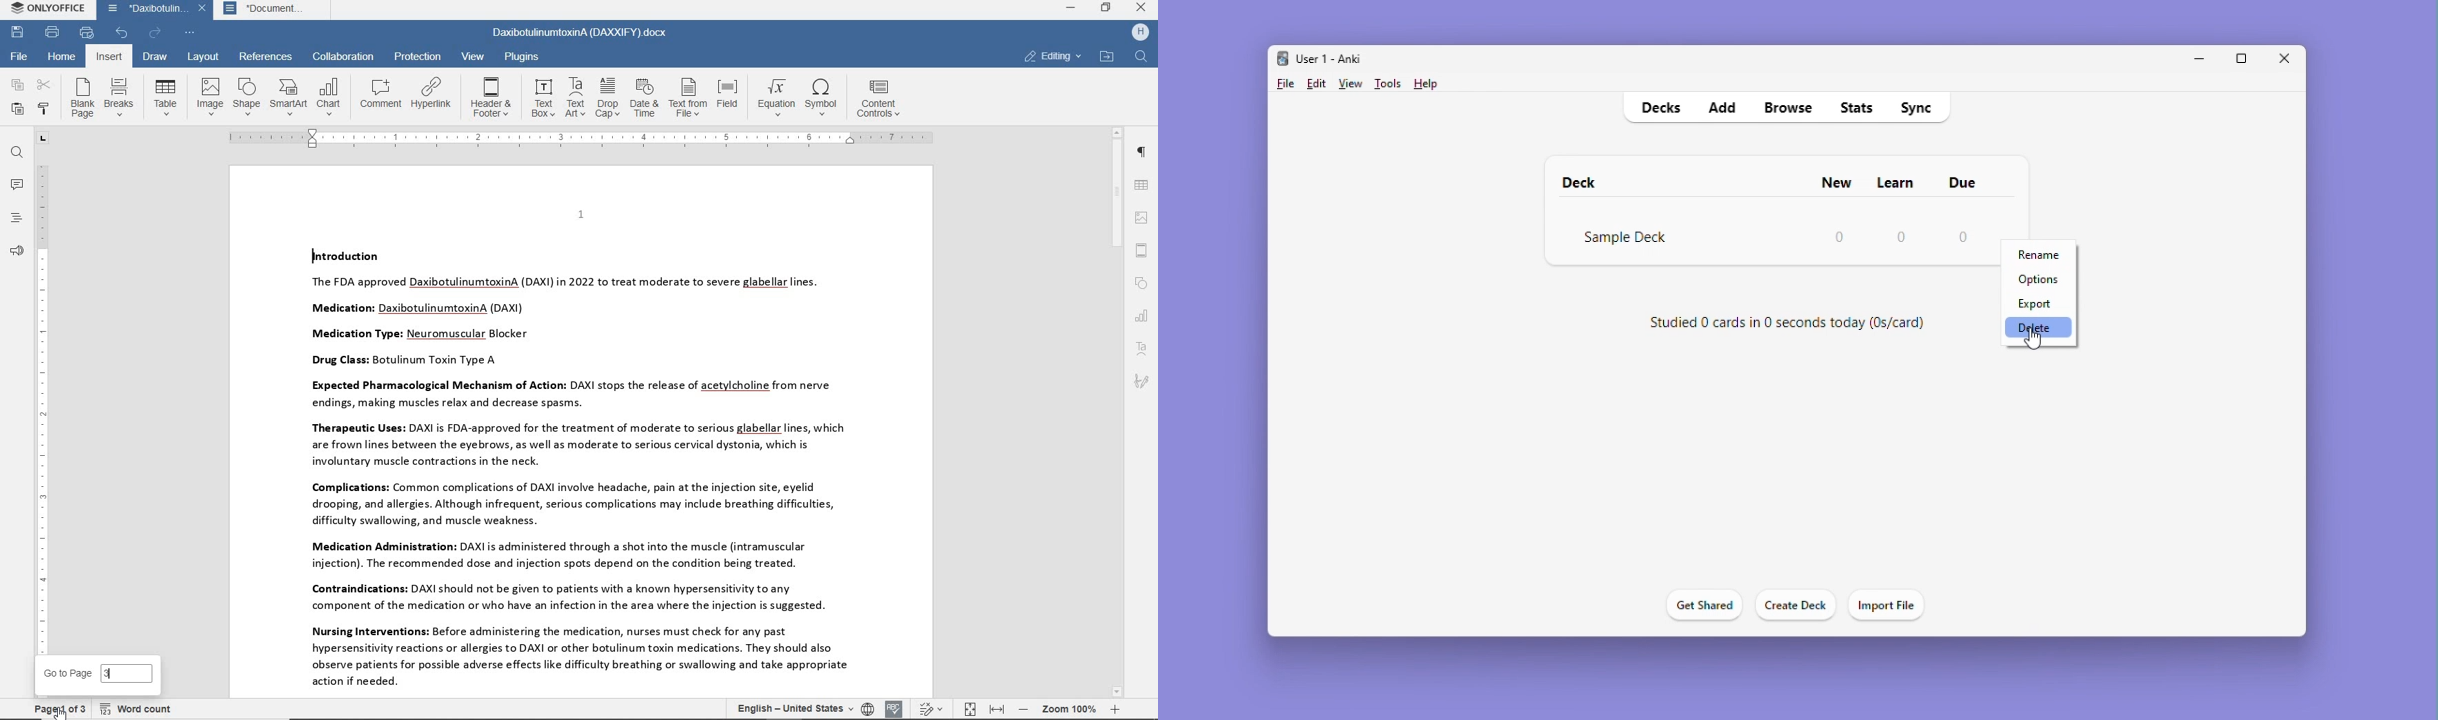  Describe the element at coordinates (18, 32) in the screenshot. I see `save` at that location.